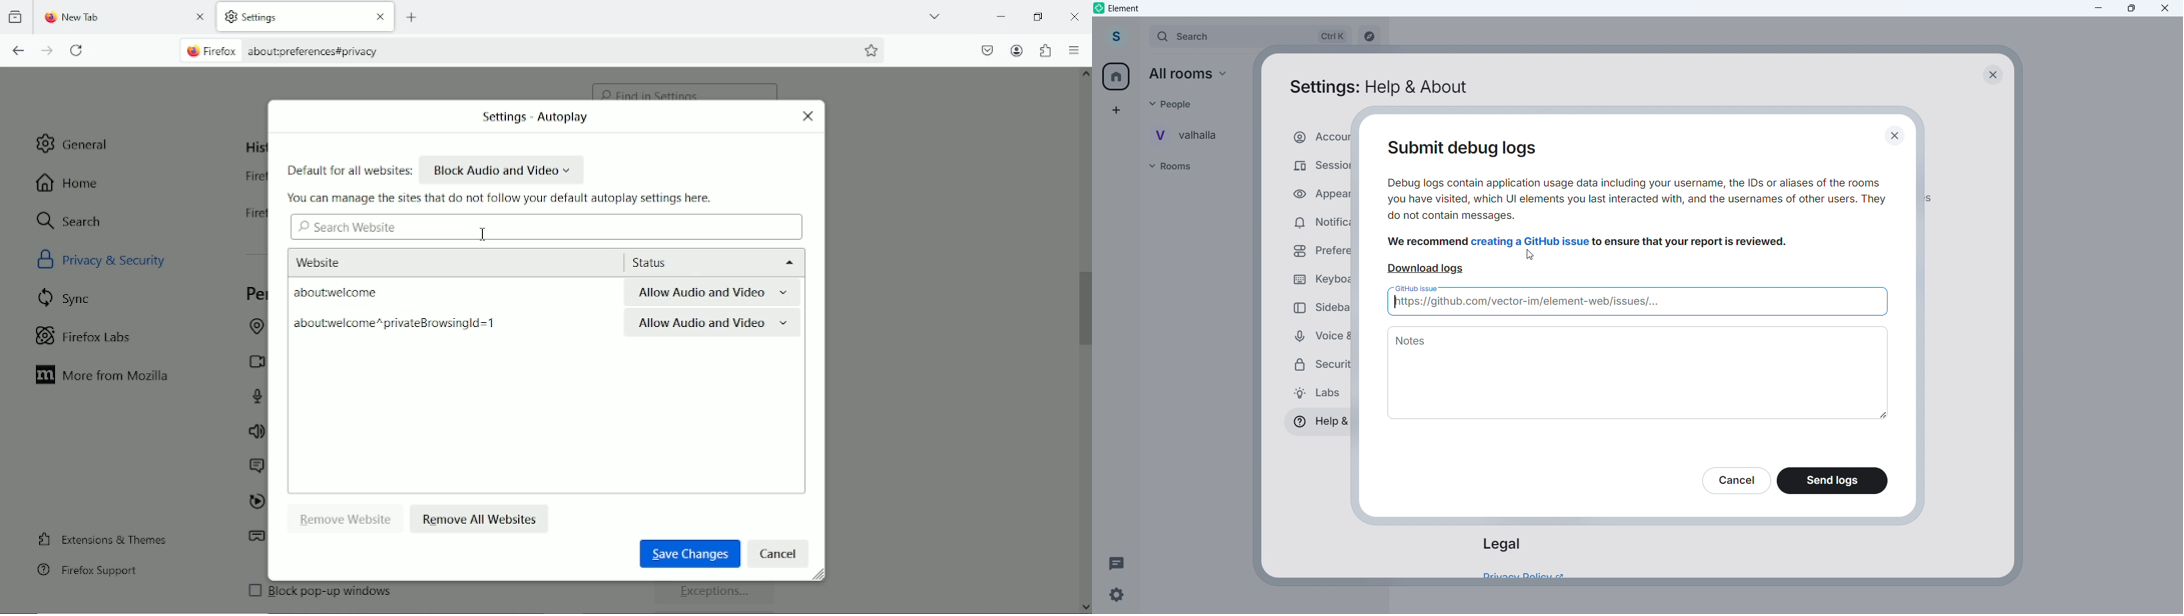 The height and width of the screenshot is (616, 2184). I want to click on legal , so click(1501, 544).